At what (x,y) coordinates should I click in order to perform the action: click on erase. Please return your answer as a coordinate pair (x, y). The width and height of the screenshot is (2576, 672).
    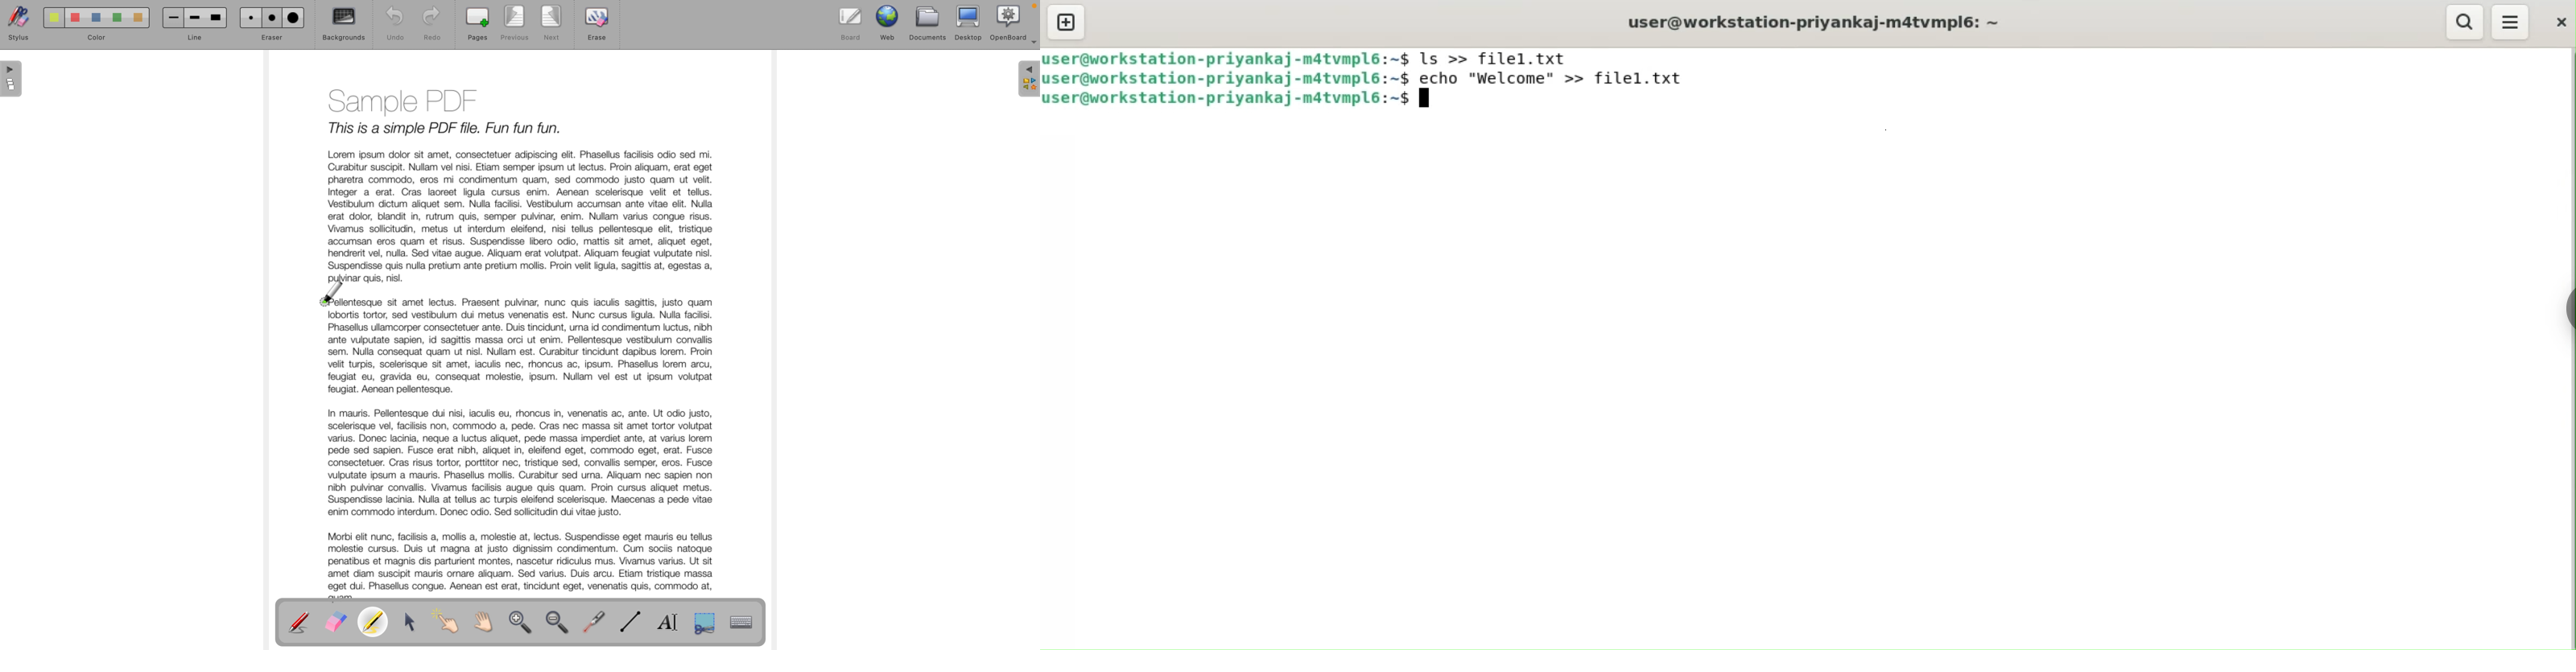
    Looking at the image, I should click on (599, 28).